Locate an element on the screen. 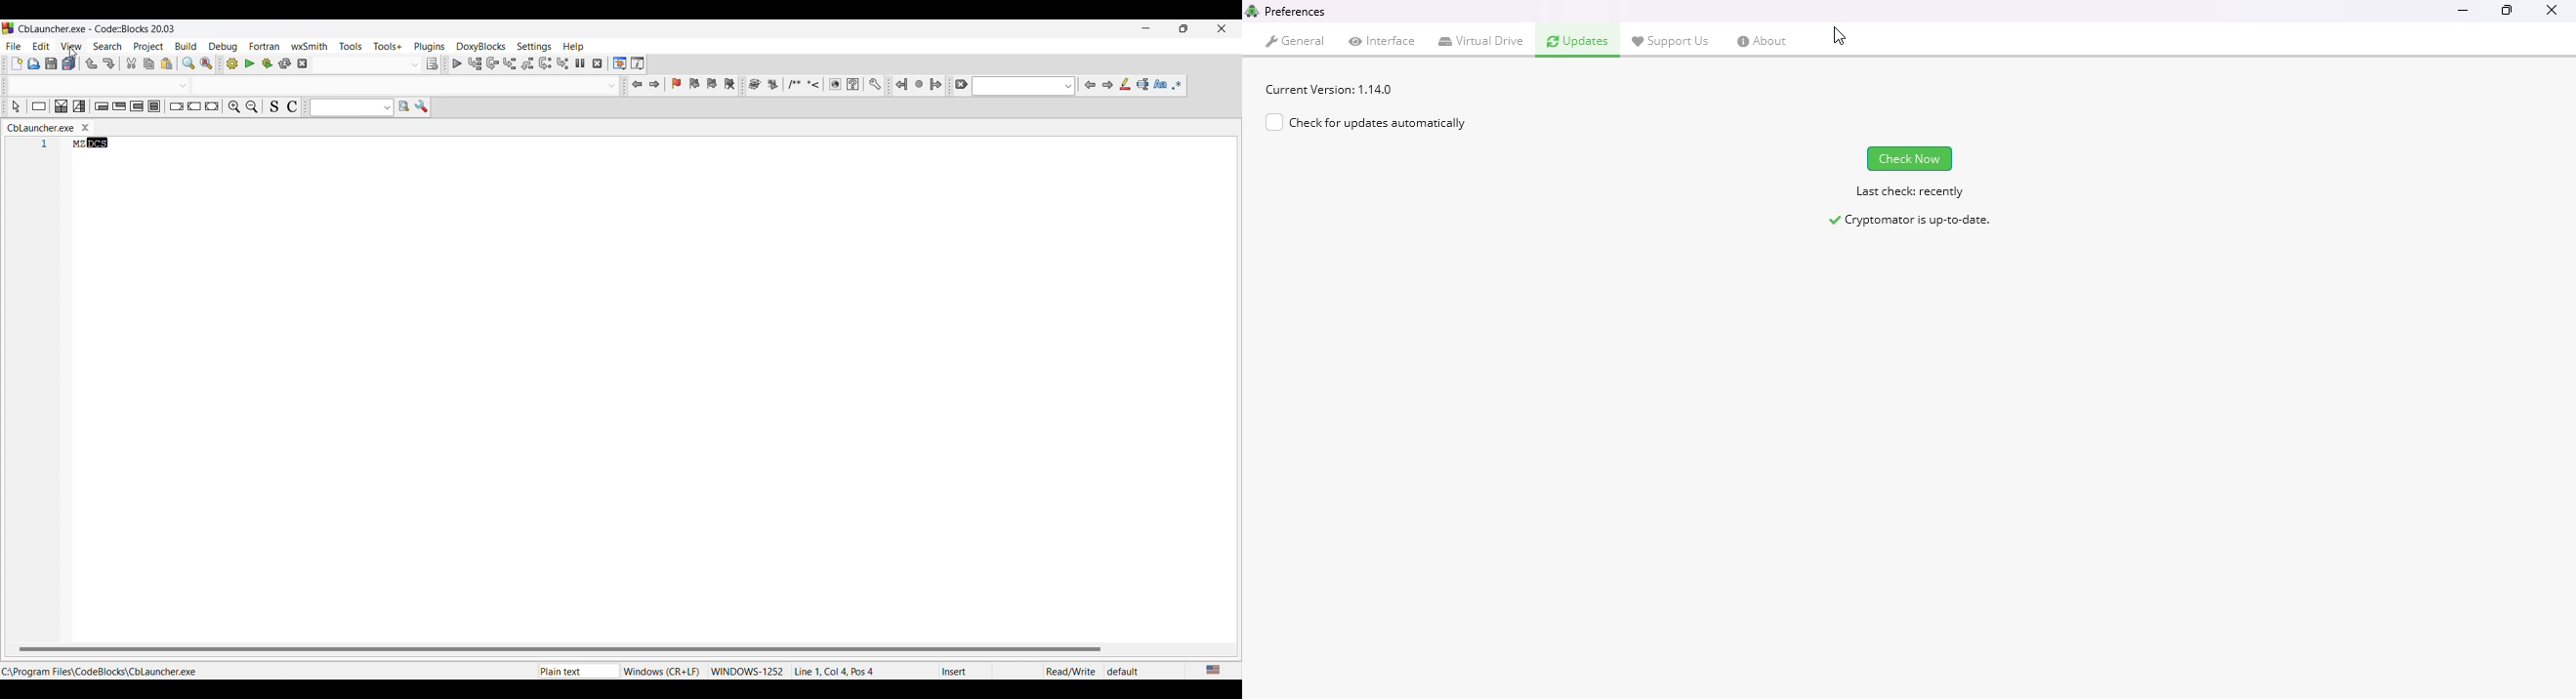  Build and Run is located at coordinates (267, 63).